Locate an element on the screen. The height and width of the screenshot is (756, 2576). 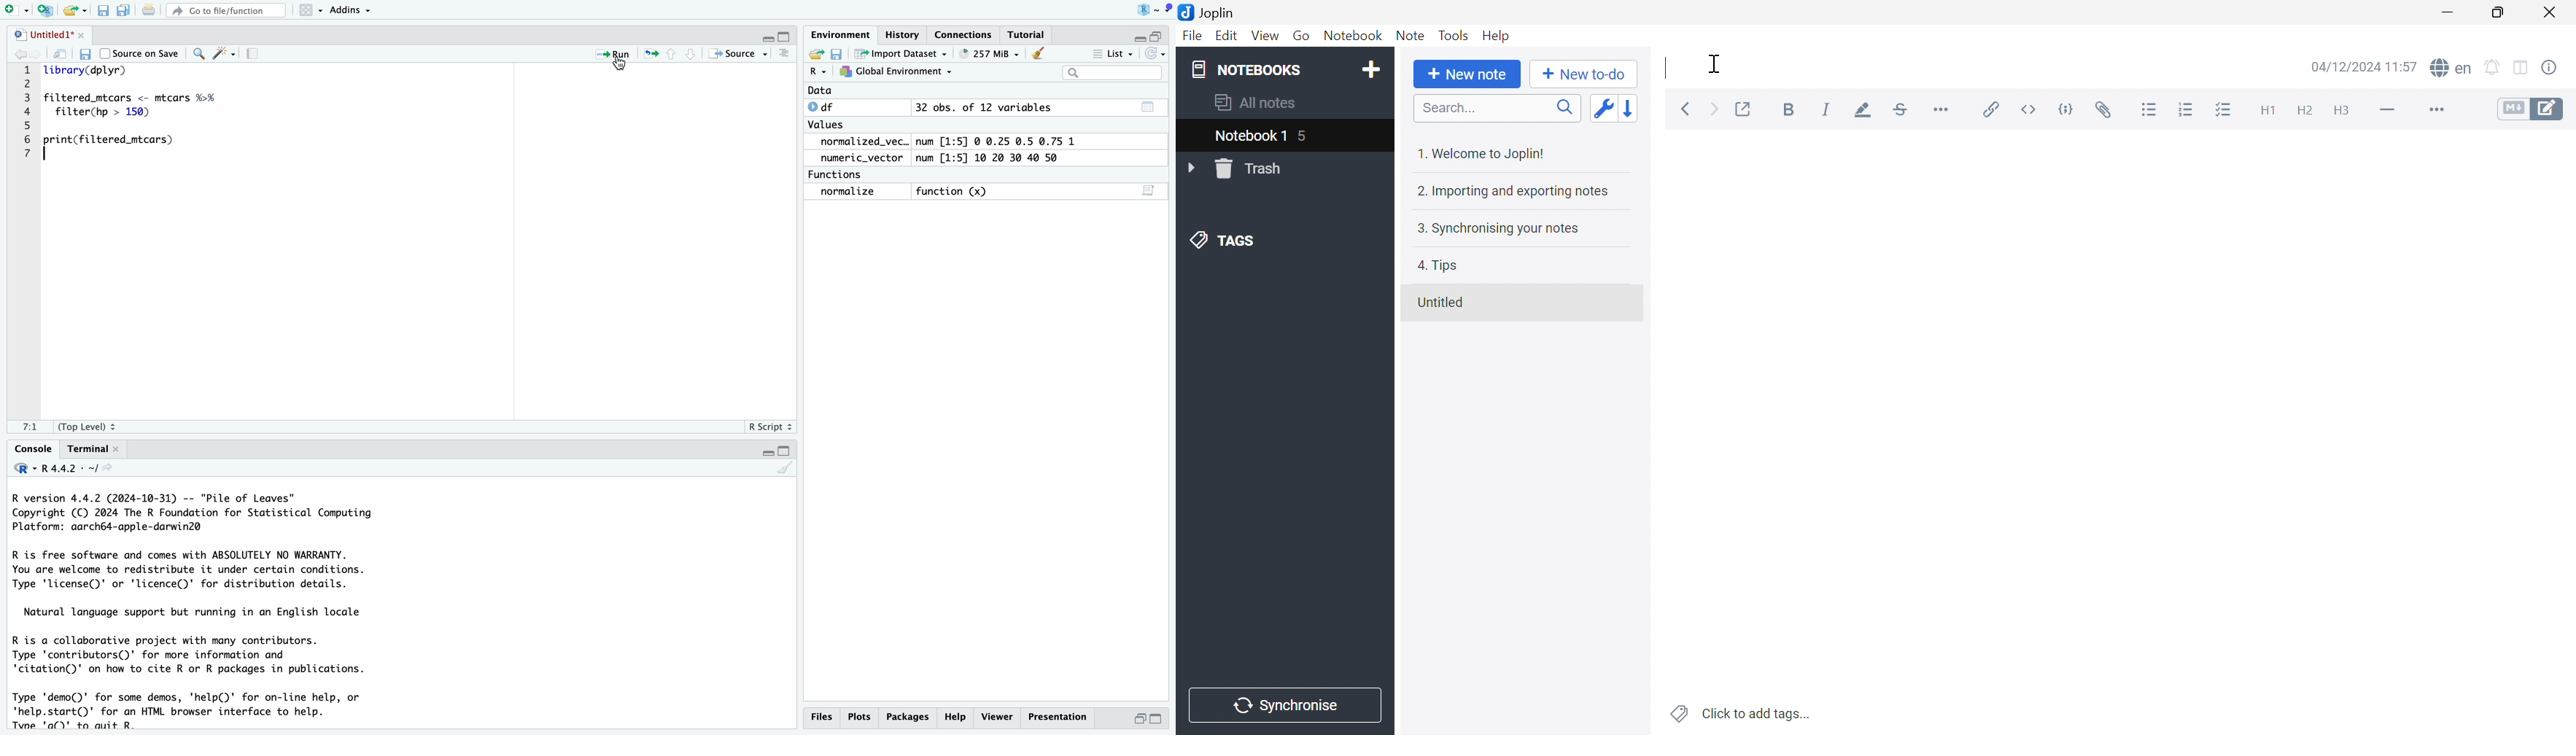
Toggle sort order field is located at coordinates (1603, 108).